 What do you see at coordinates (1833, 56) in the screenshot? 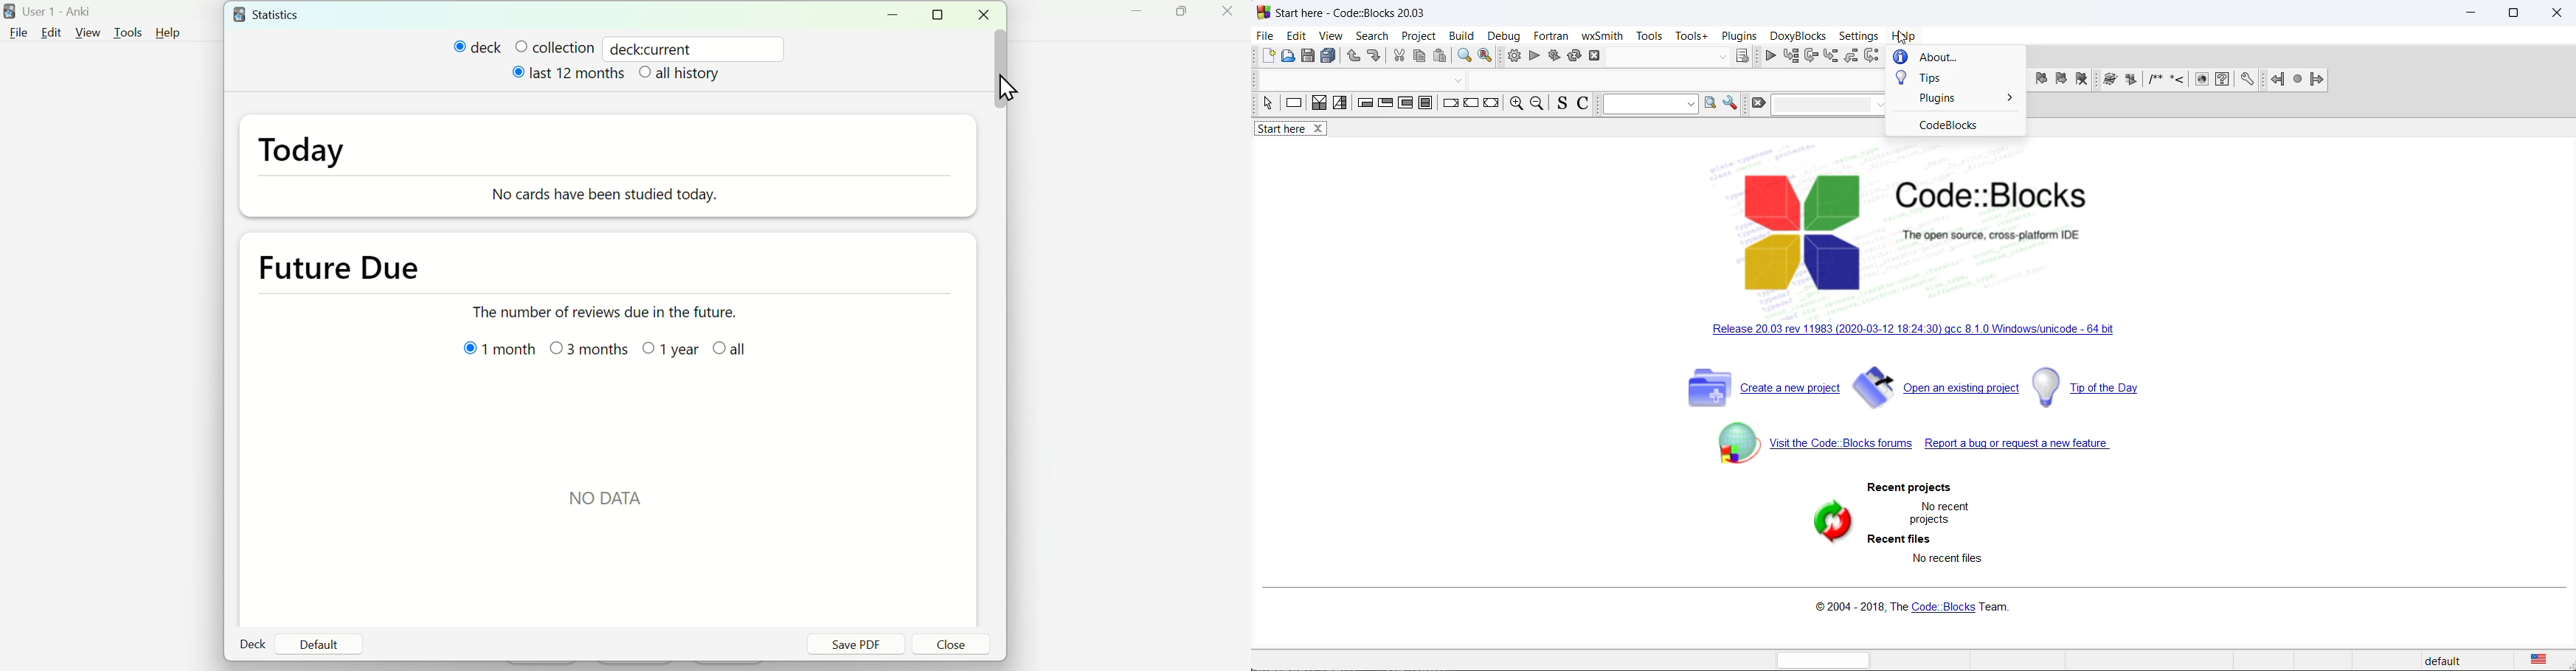
I see `step into` at bounding box center [1833, 56].